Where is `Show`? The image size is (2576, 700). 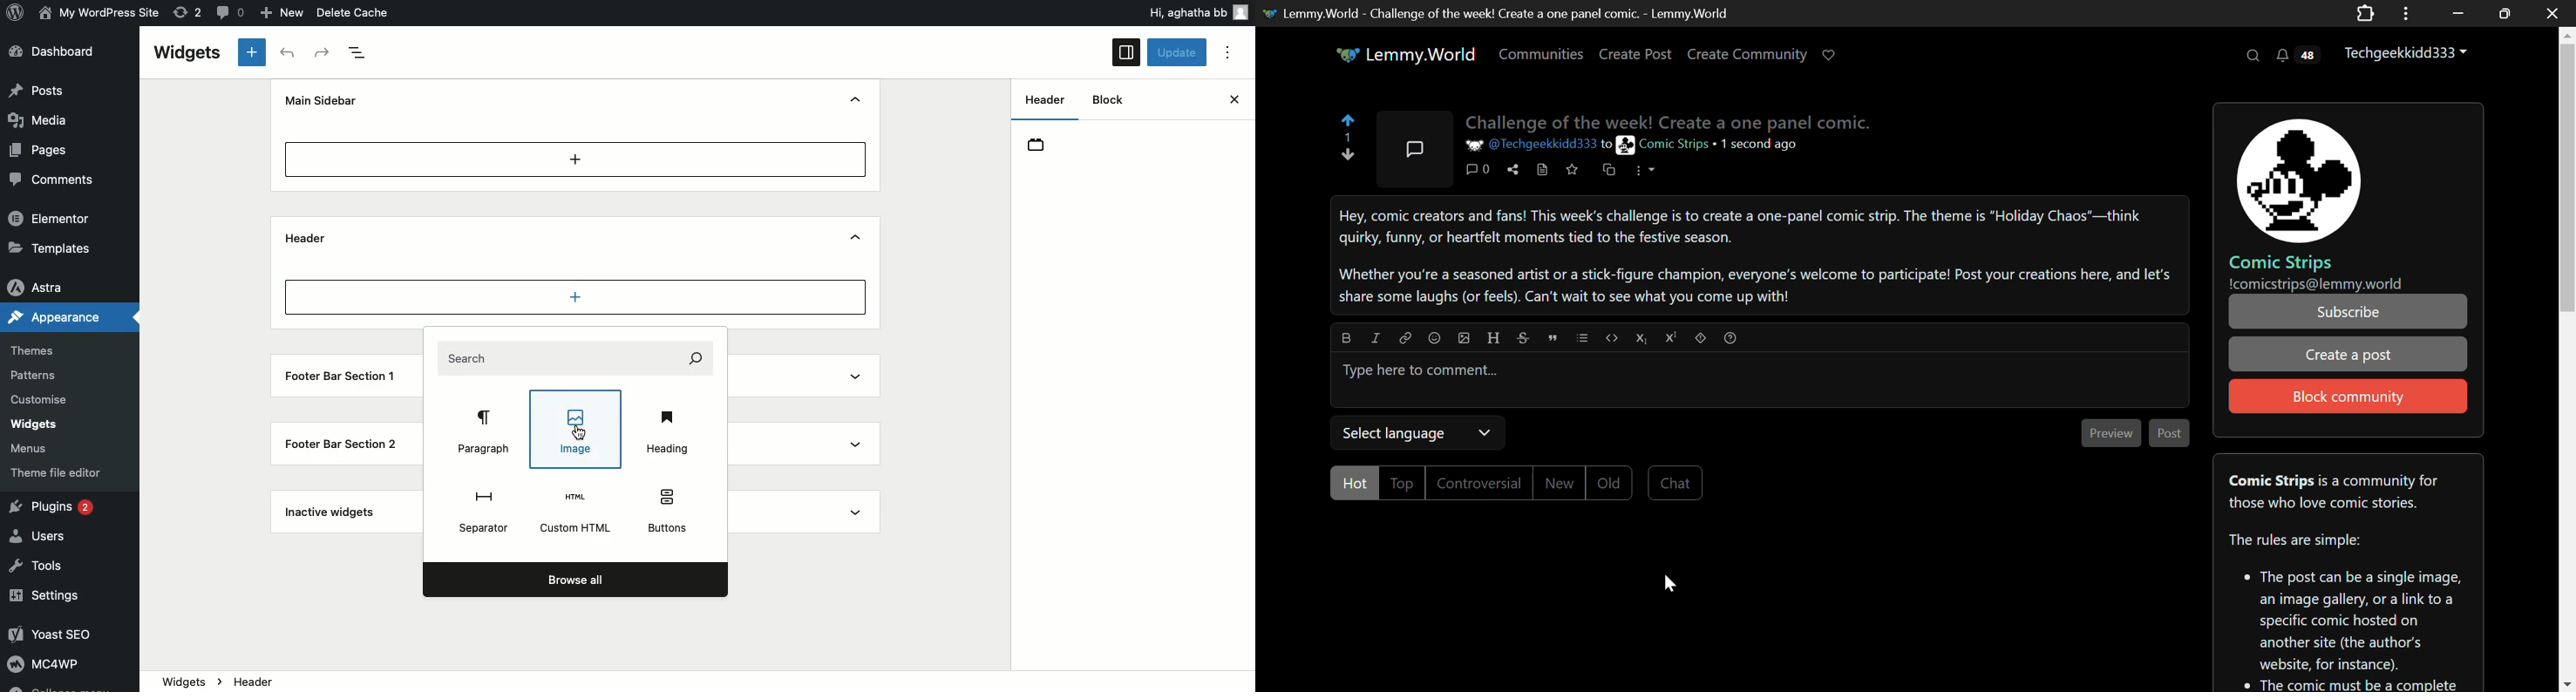 Show is located at coordinates (858, 442).